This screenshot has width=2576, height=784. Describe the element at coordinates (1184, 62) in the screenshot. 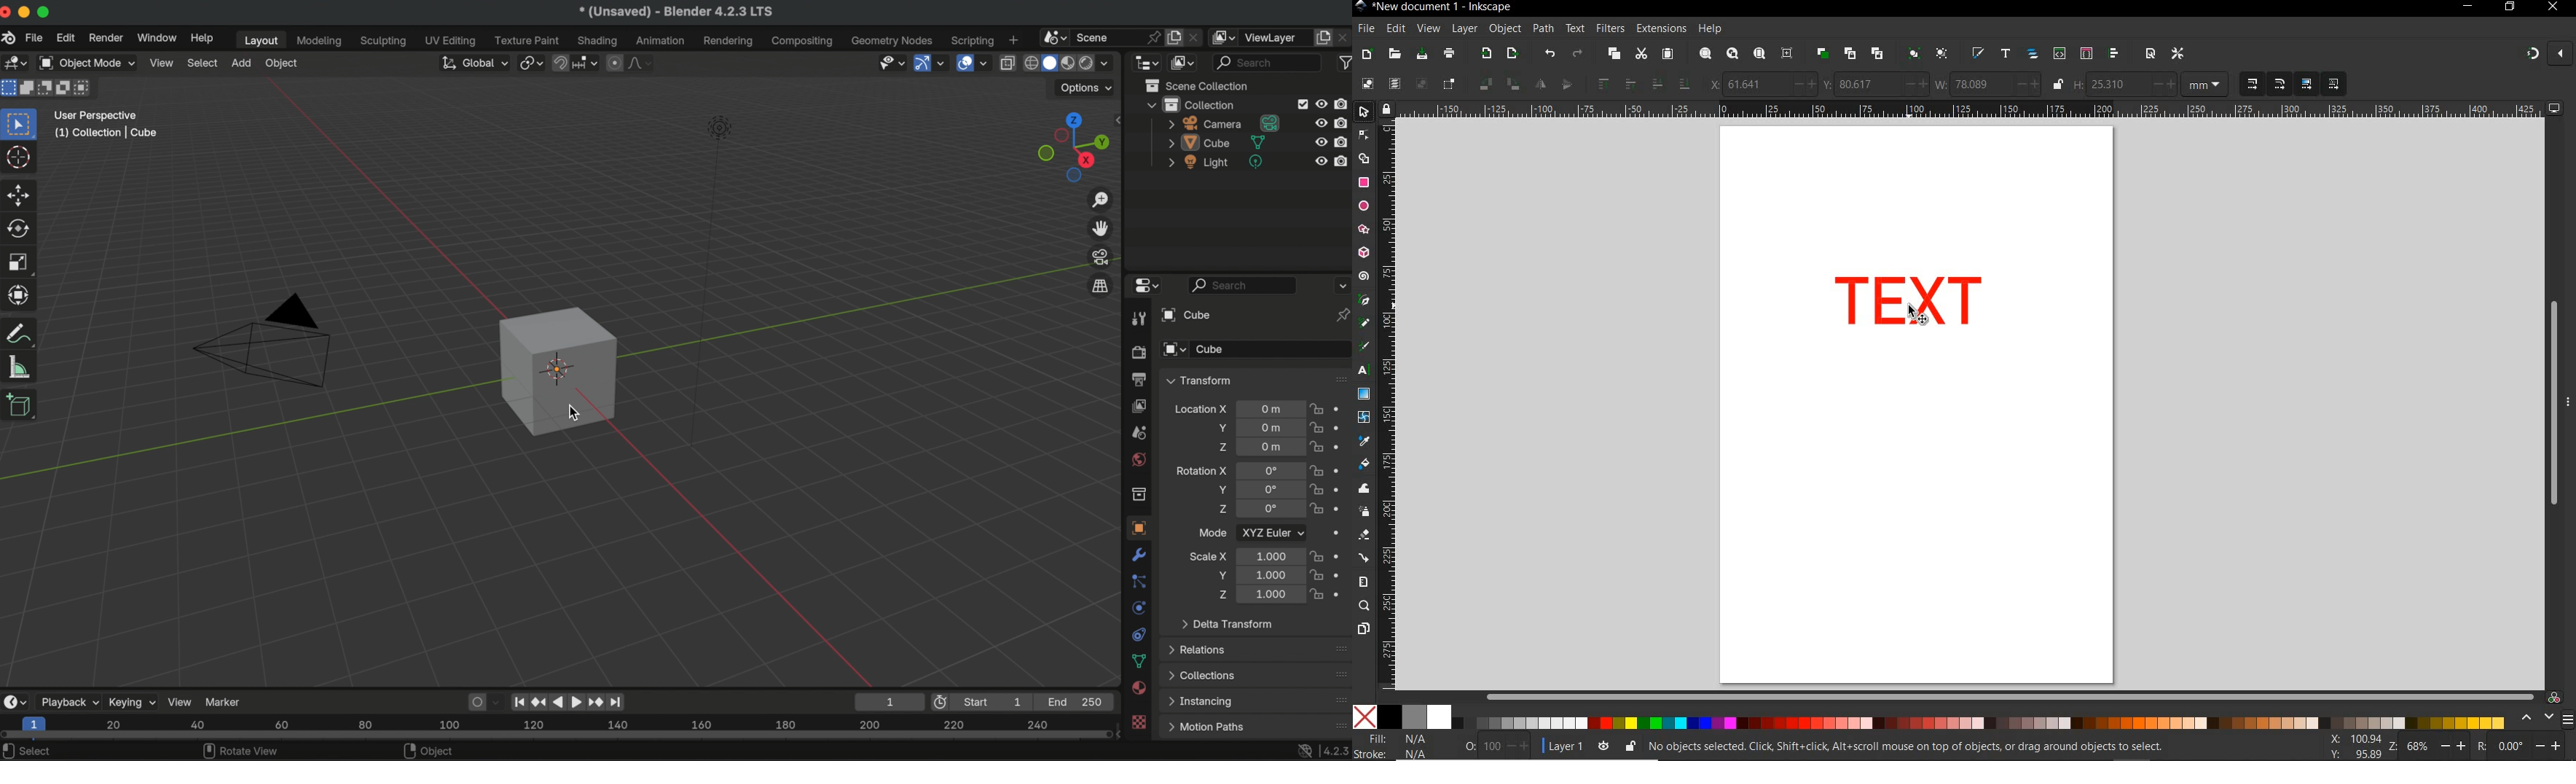

I see `display mode` at that location.